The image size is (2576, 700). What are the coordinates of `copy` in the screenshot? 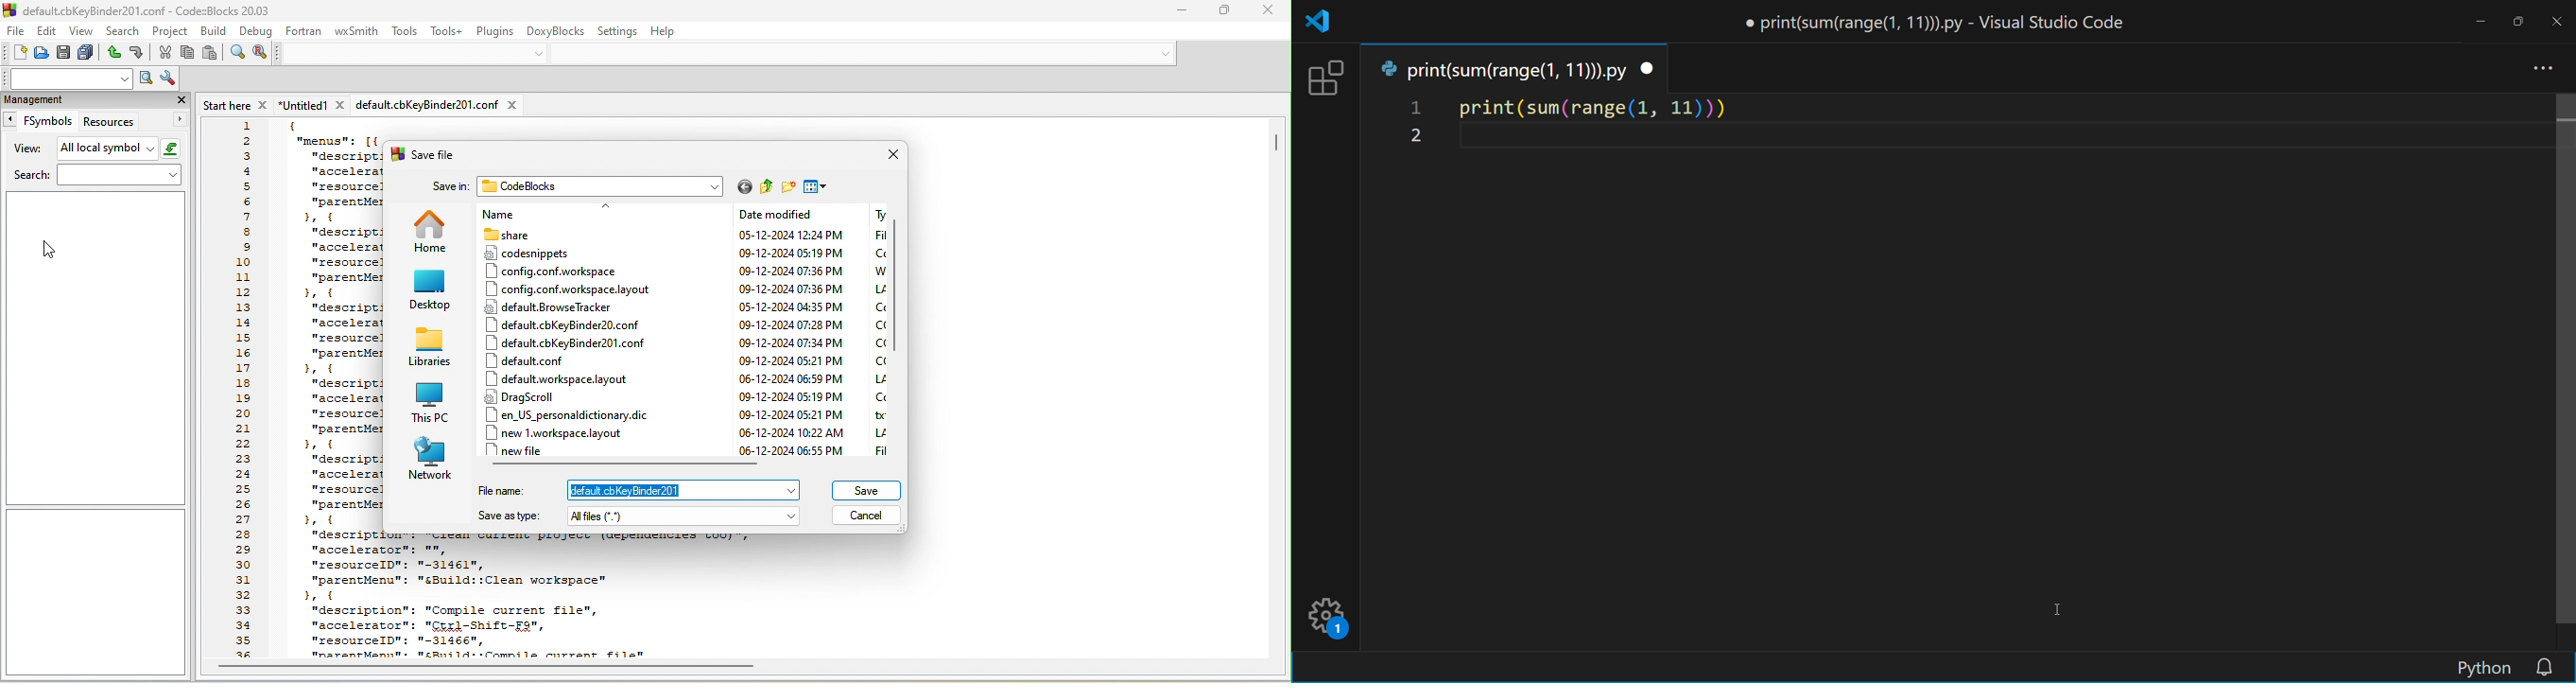 It's located at (187, 52).